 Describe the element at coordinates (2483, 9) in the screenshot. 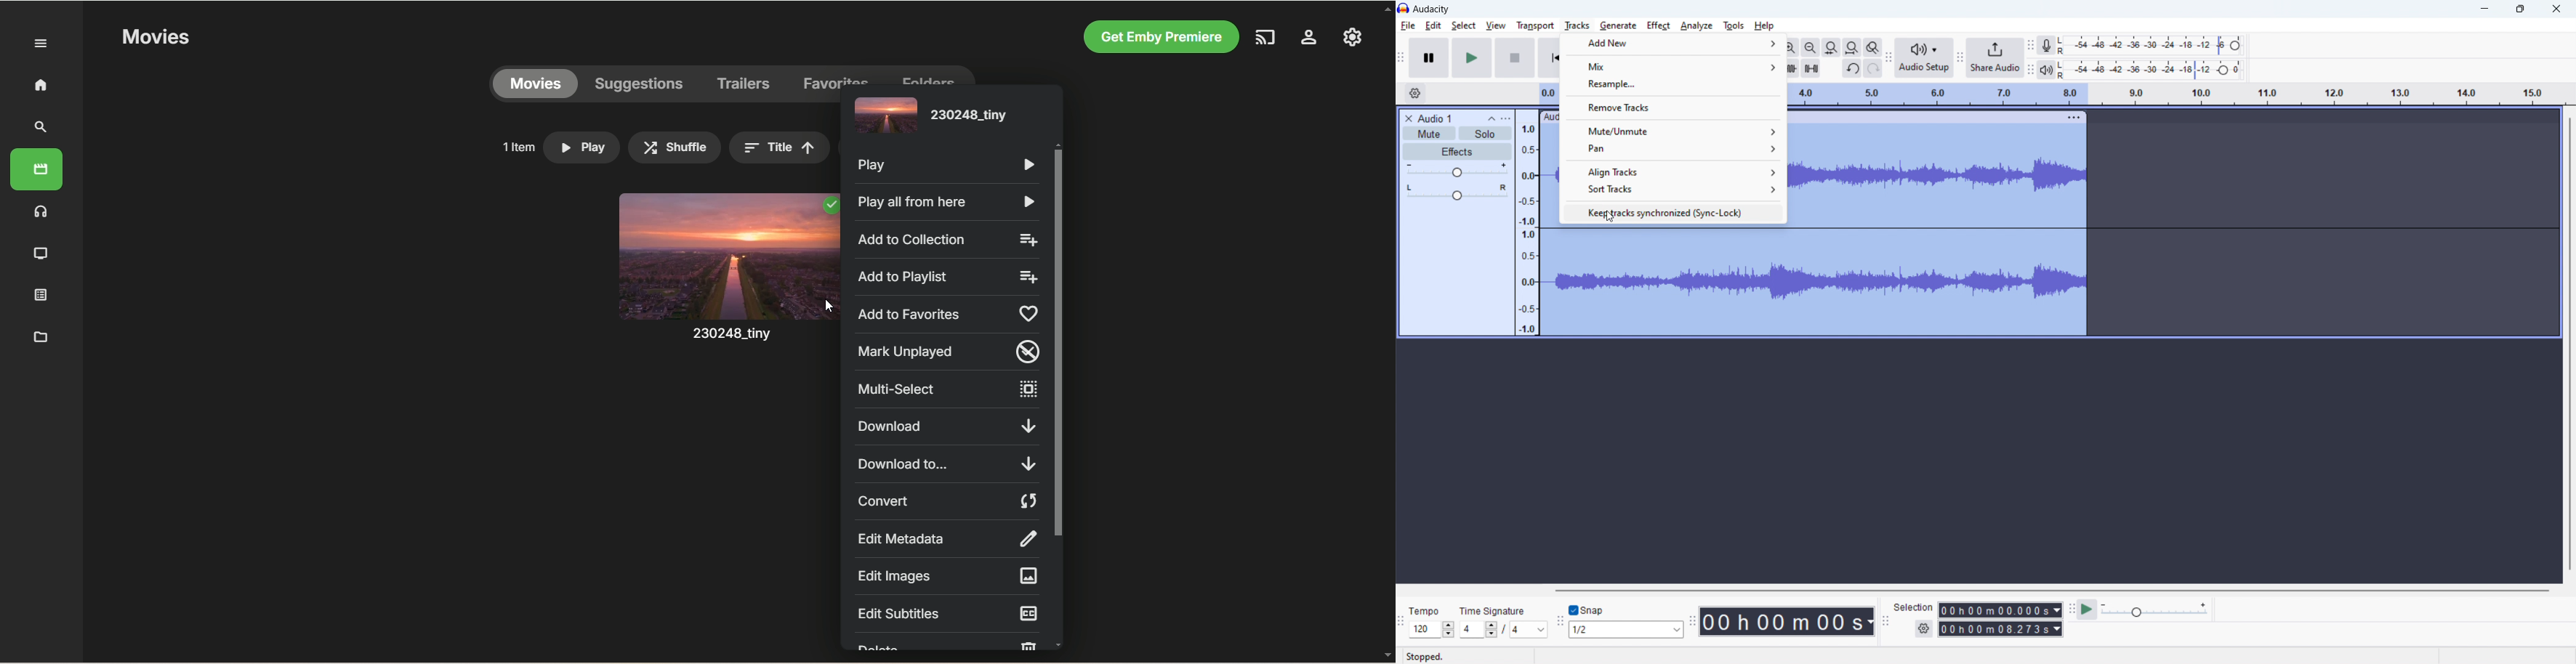

I see `minimize` at that location.